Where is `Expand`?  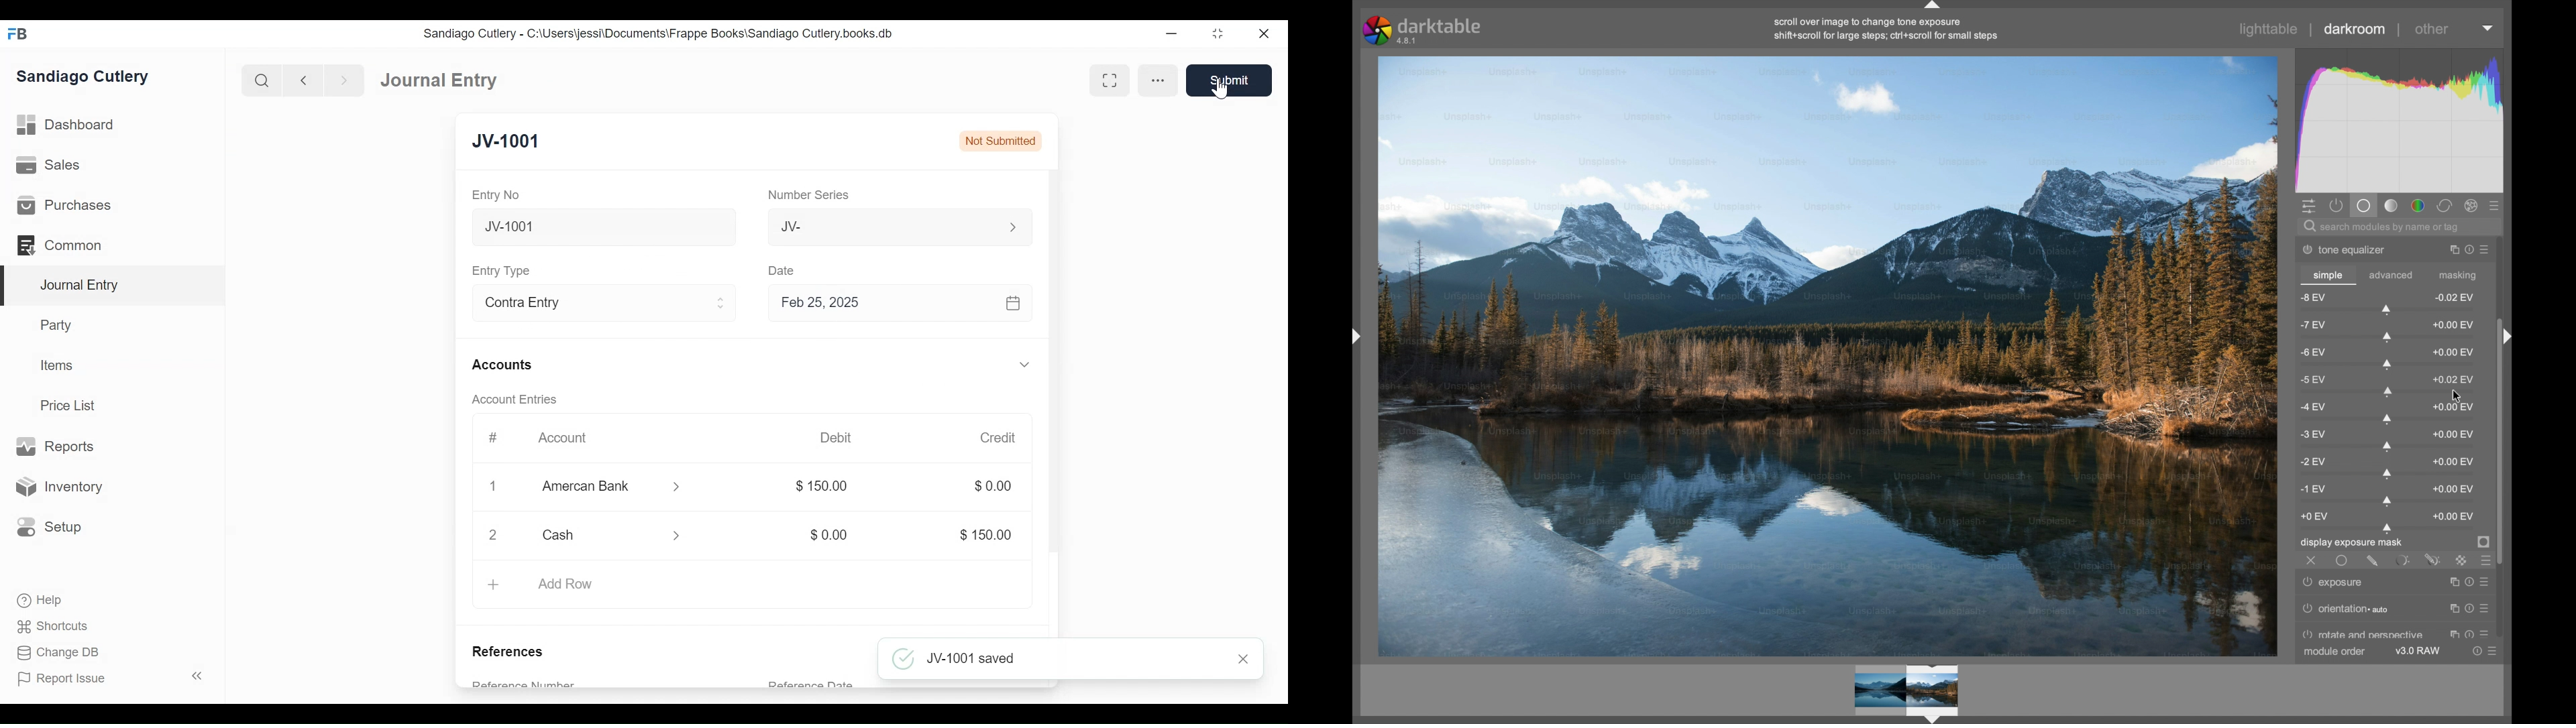 Expand is located at coordinates (684, 538).